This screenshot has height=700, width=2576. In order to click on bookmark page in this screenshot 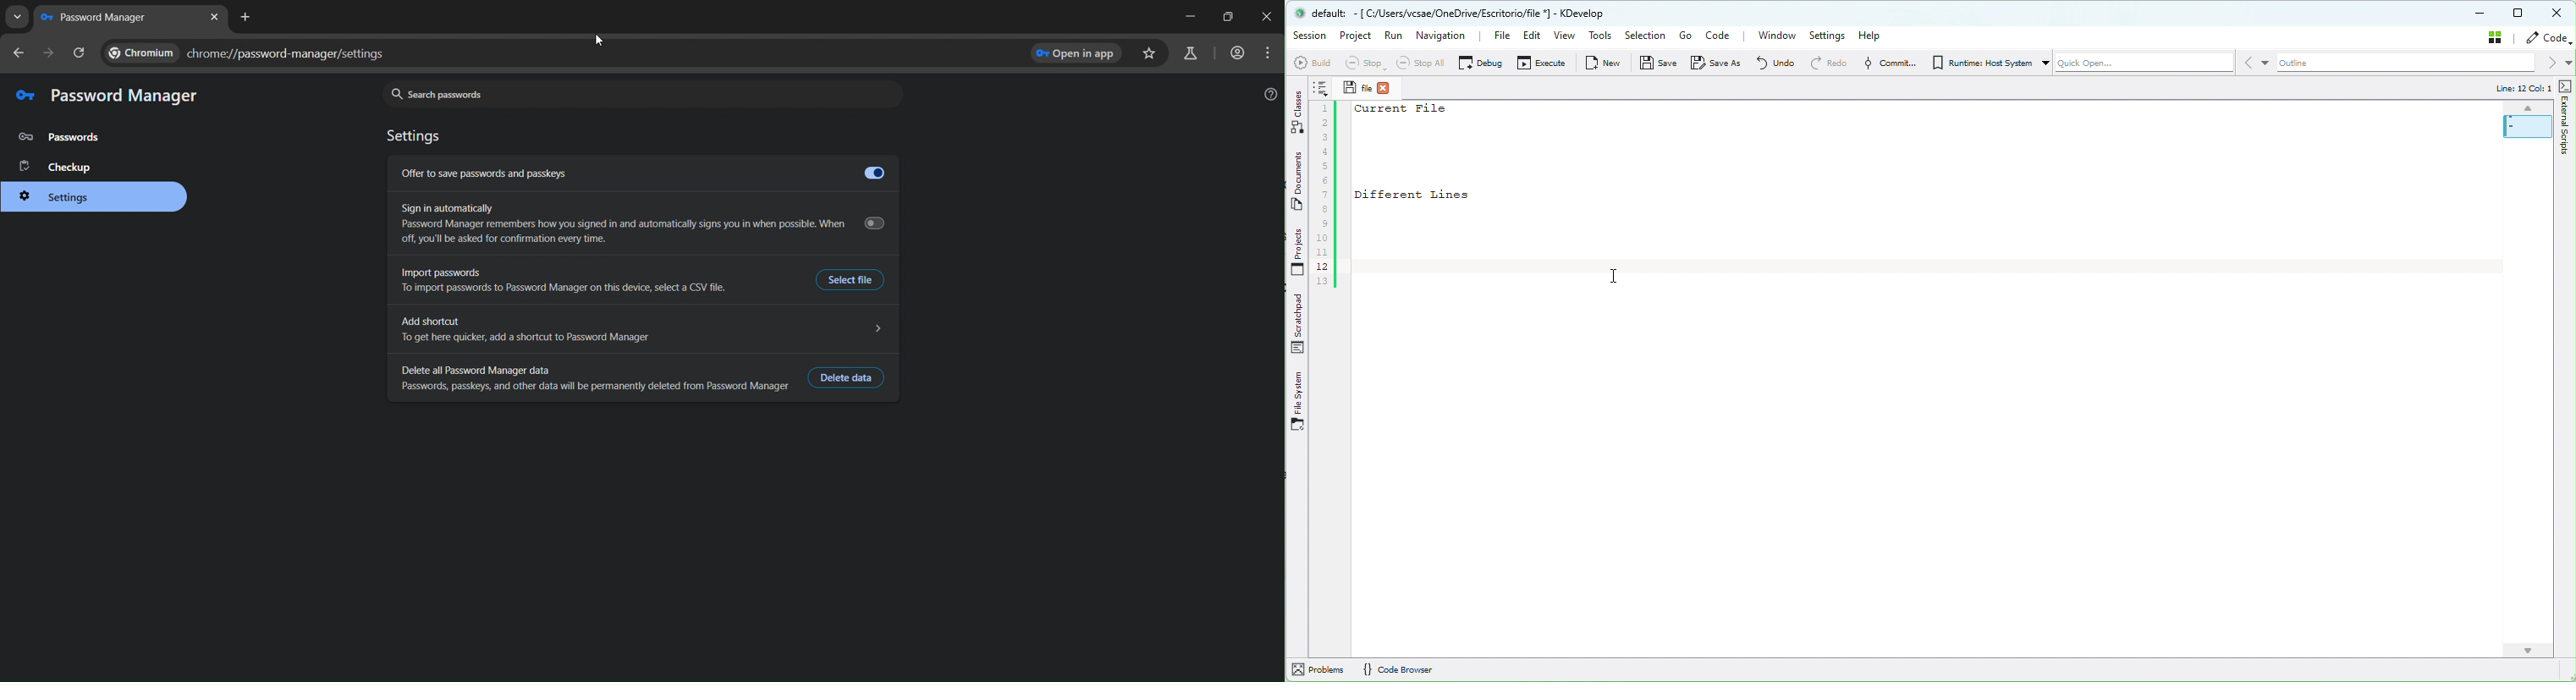, I will do `click(1152, 54)`.